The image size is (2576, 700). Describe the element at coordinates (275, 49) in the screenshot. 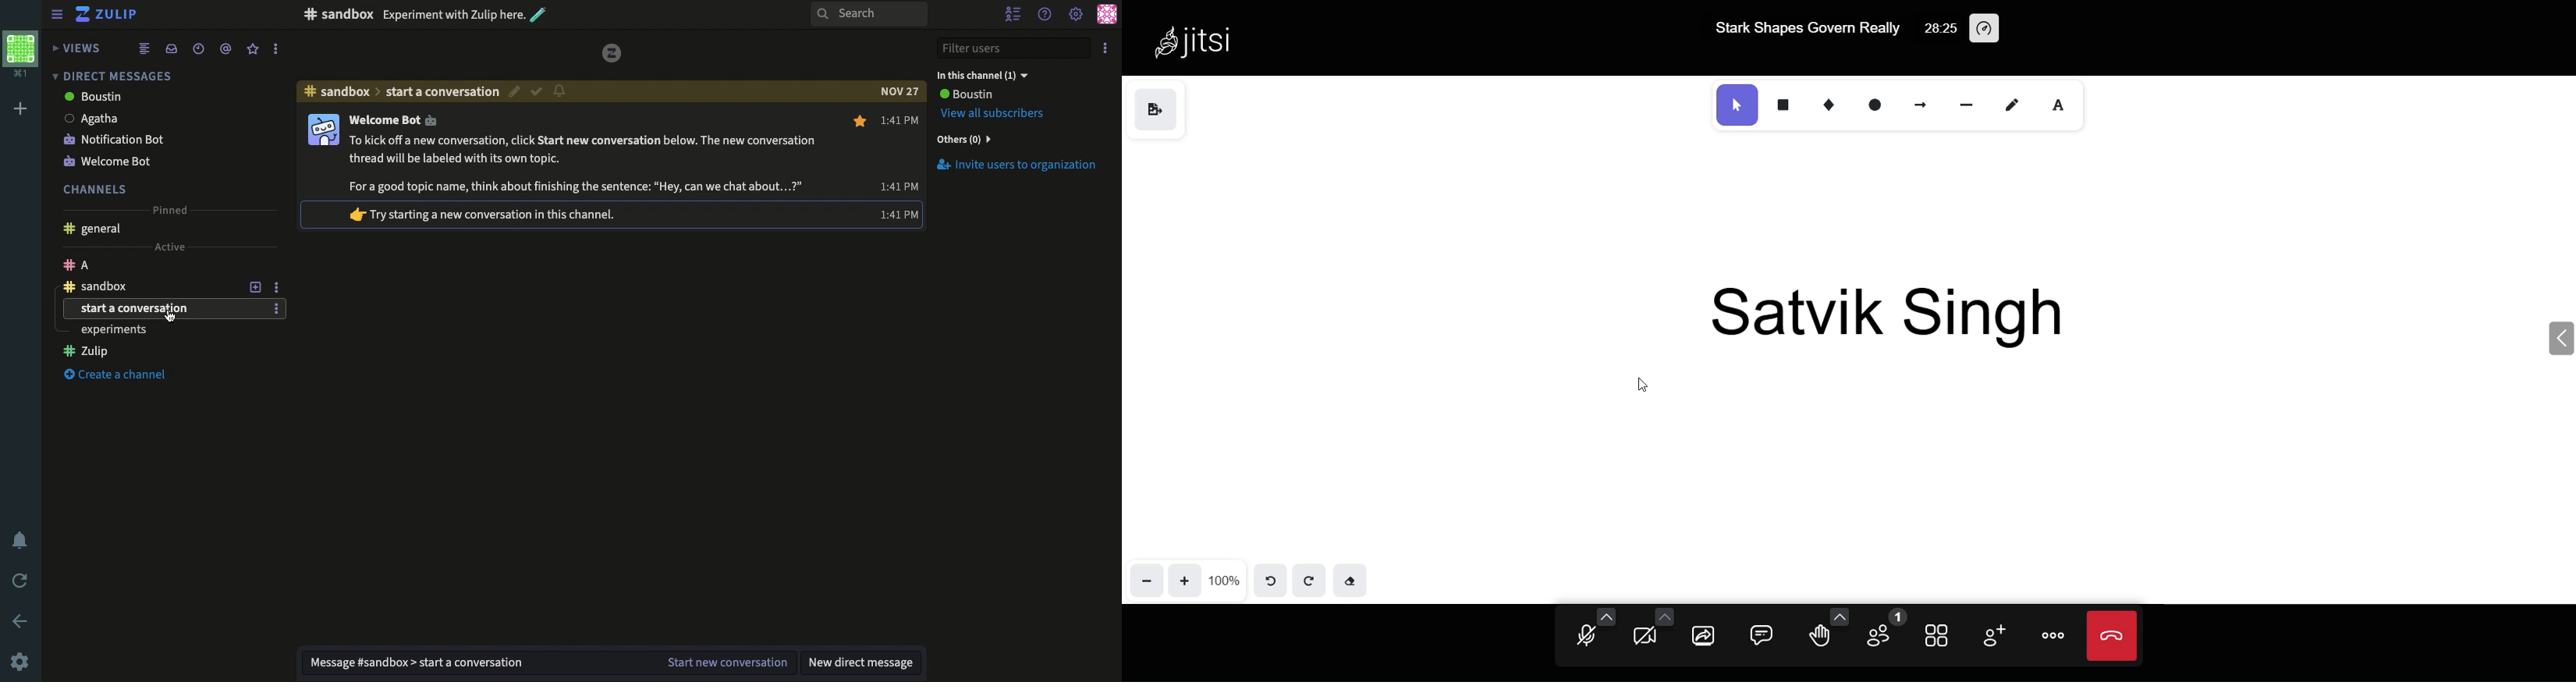

I see `Options` at that location.